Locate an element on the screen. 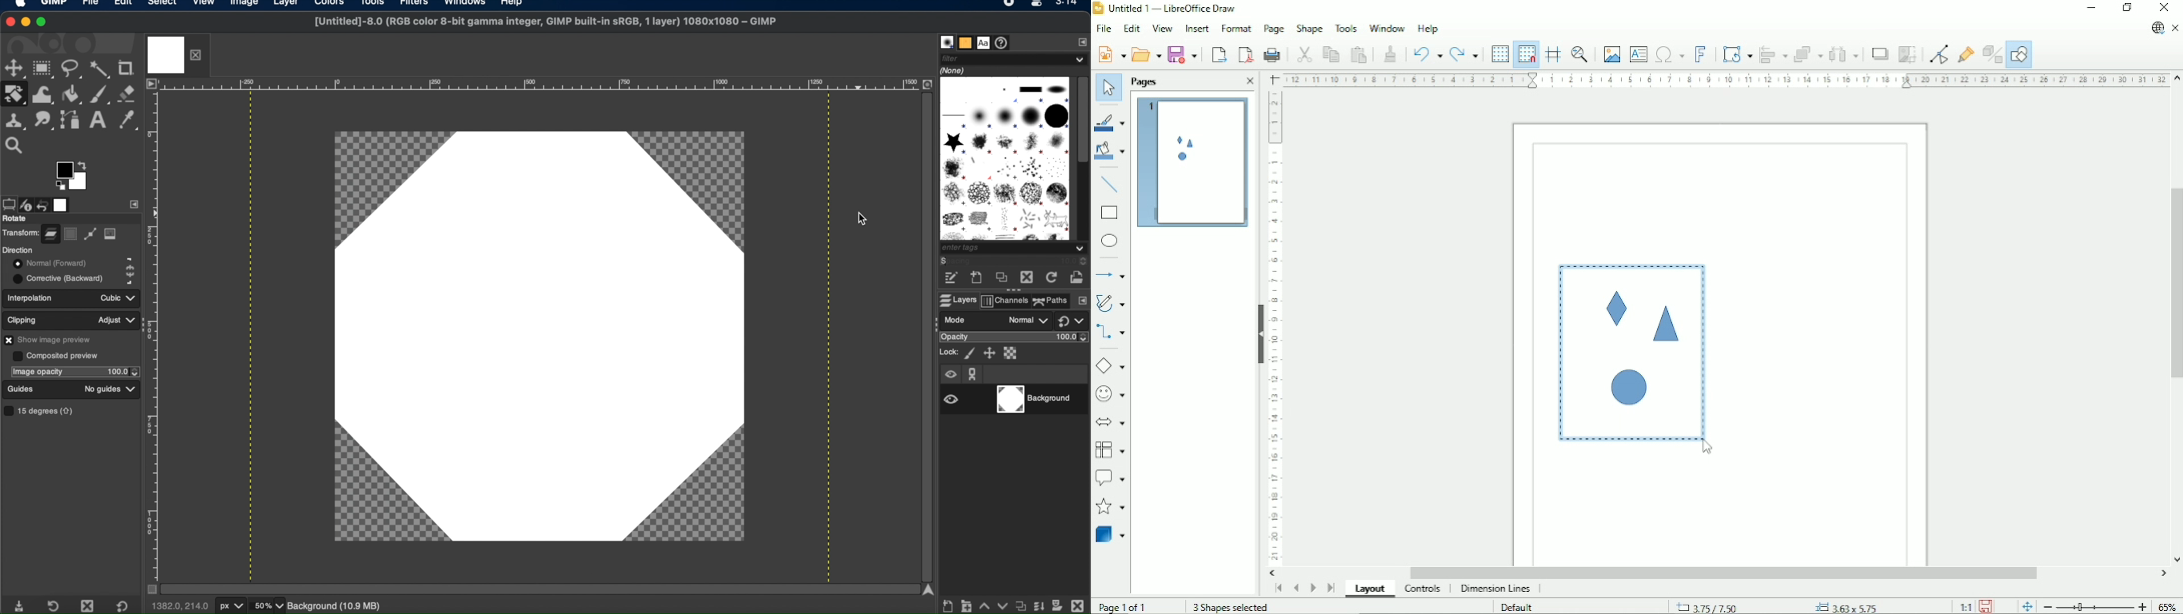  Shadow is located at coordinates (1880, 54).